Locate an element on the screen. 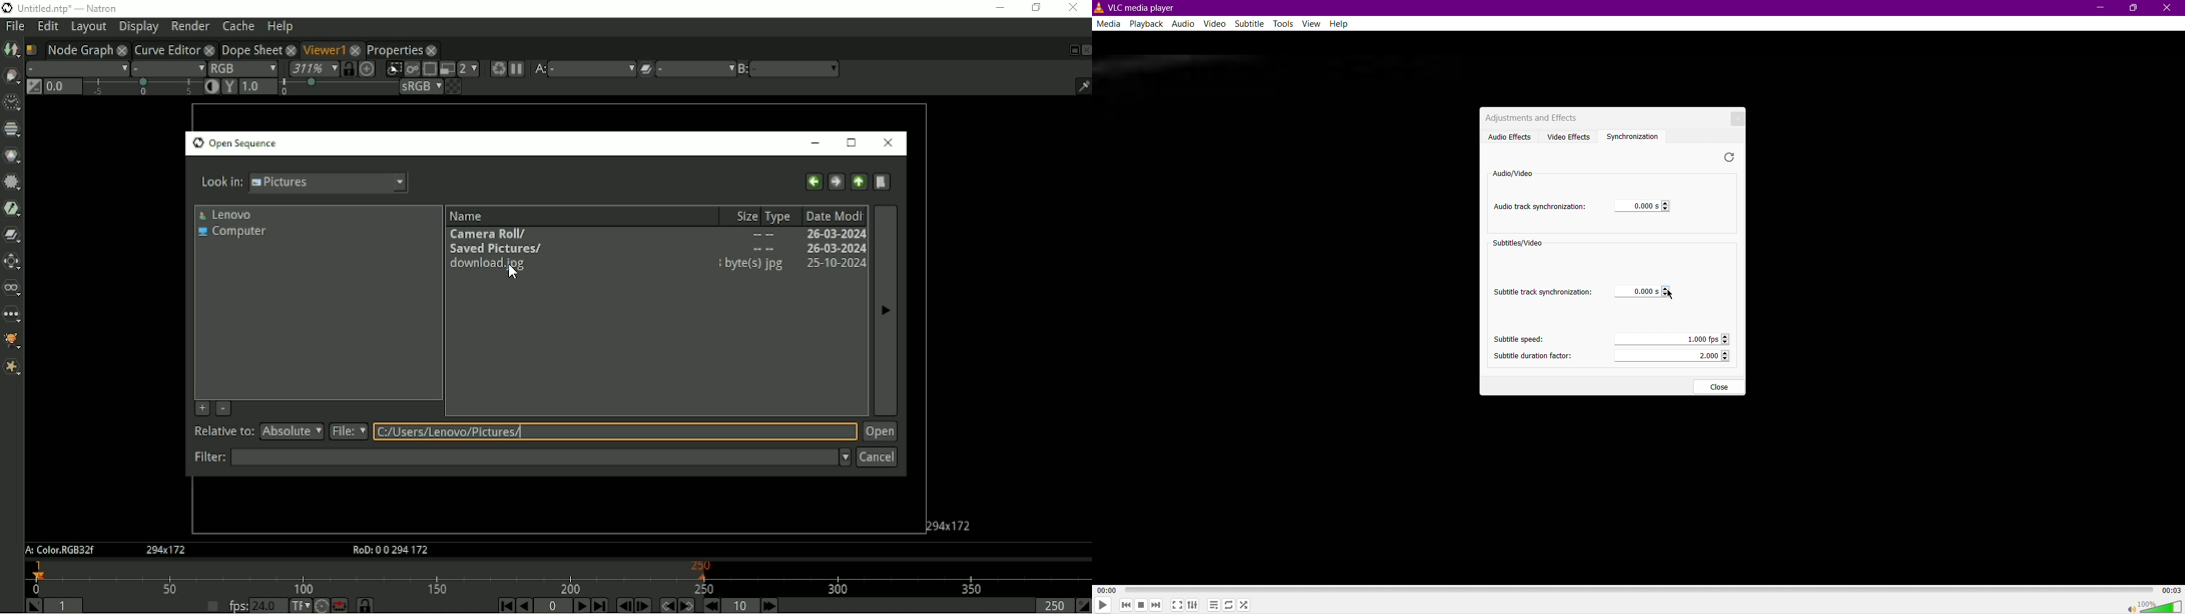 This screenshot has height=616, width=2212. Maximize is located at coordinates (2135, 8).